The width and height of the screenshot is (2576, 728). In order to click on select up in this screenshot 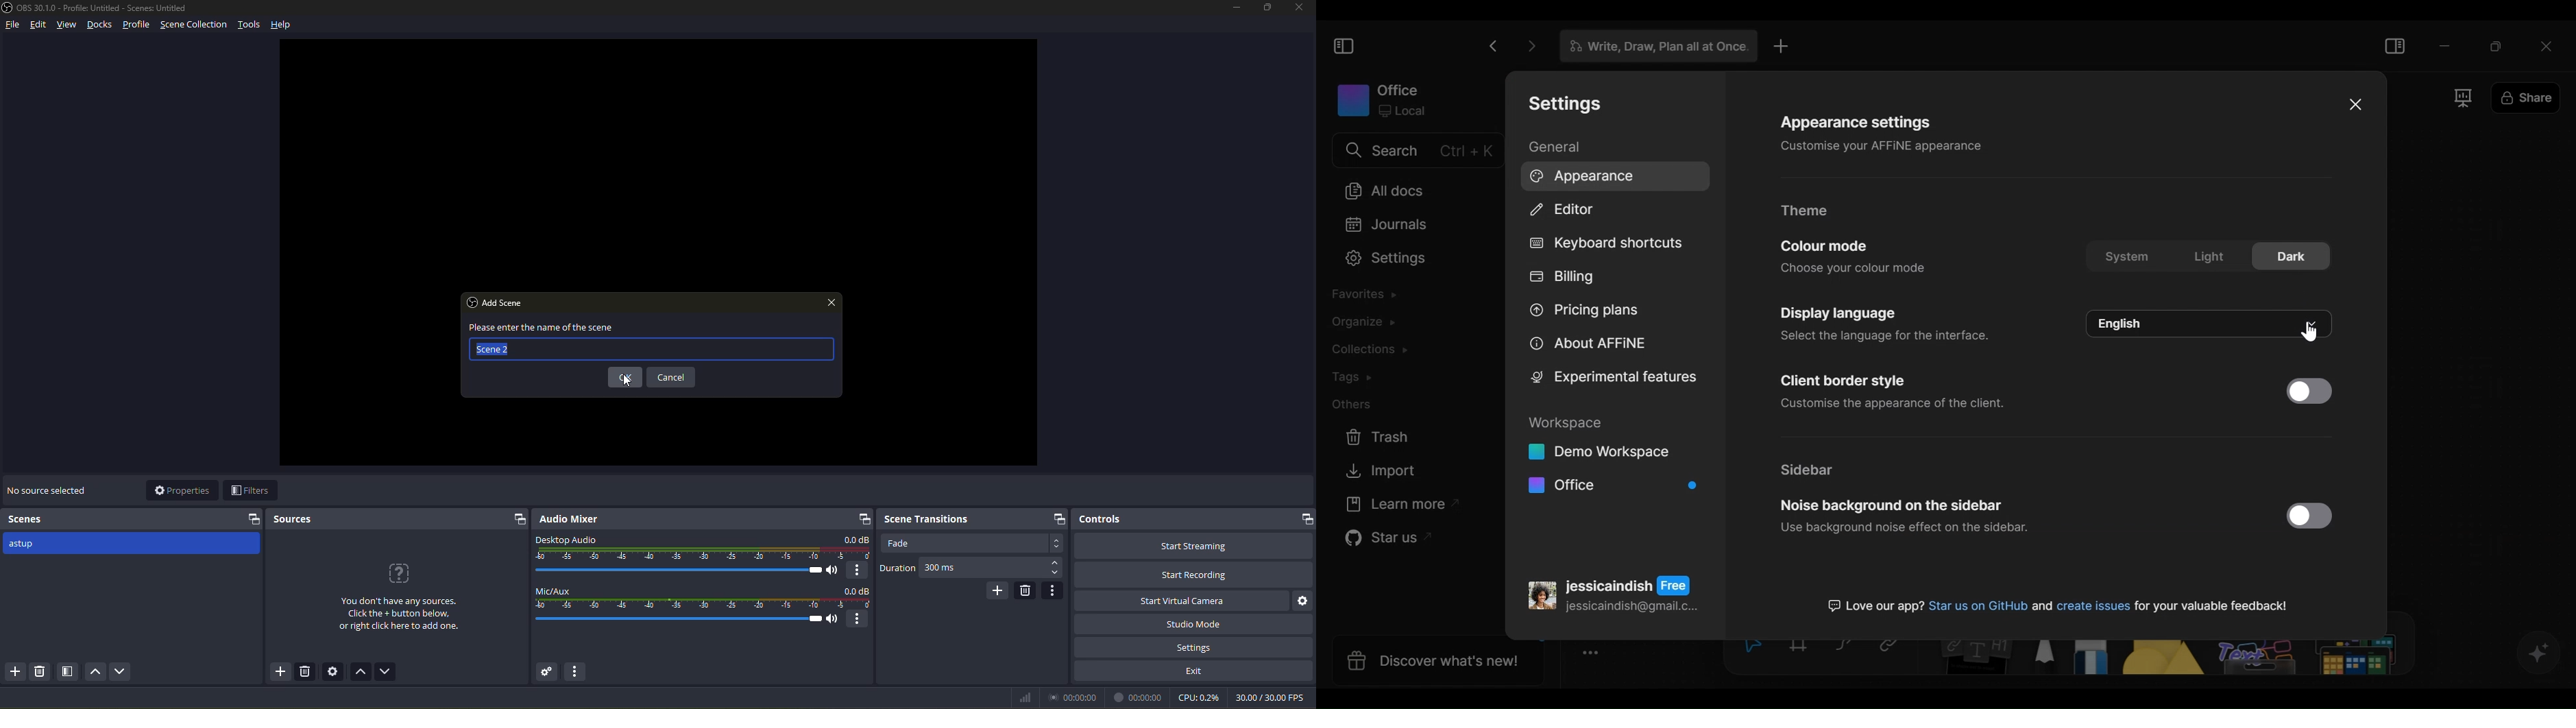, I will do `click(1056, 561)`.